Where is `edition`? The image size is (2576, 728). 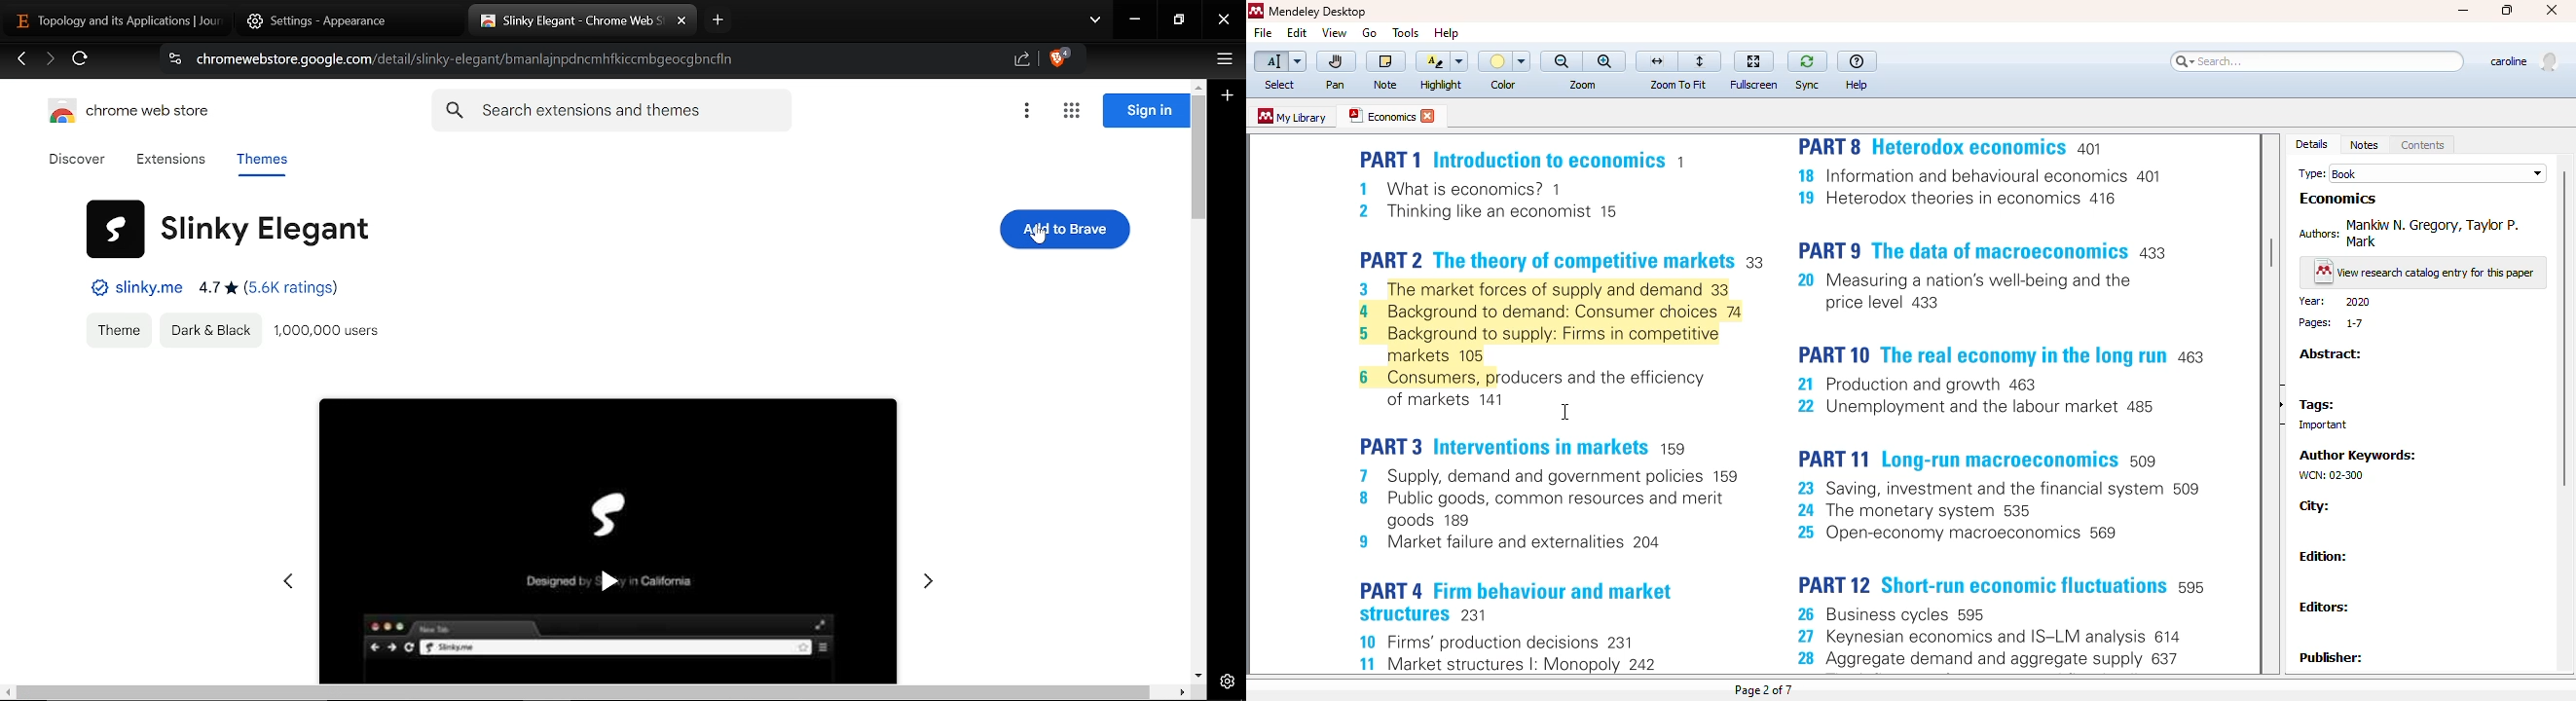
edition is located at coordinates (2324, 556).